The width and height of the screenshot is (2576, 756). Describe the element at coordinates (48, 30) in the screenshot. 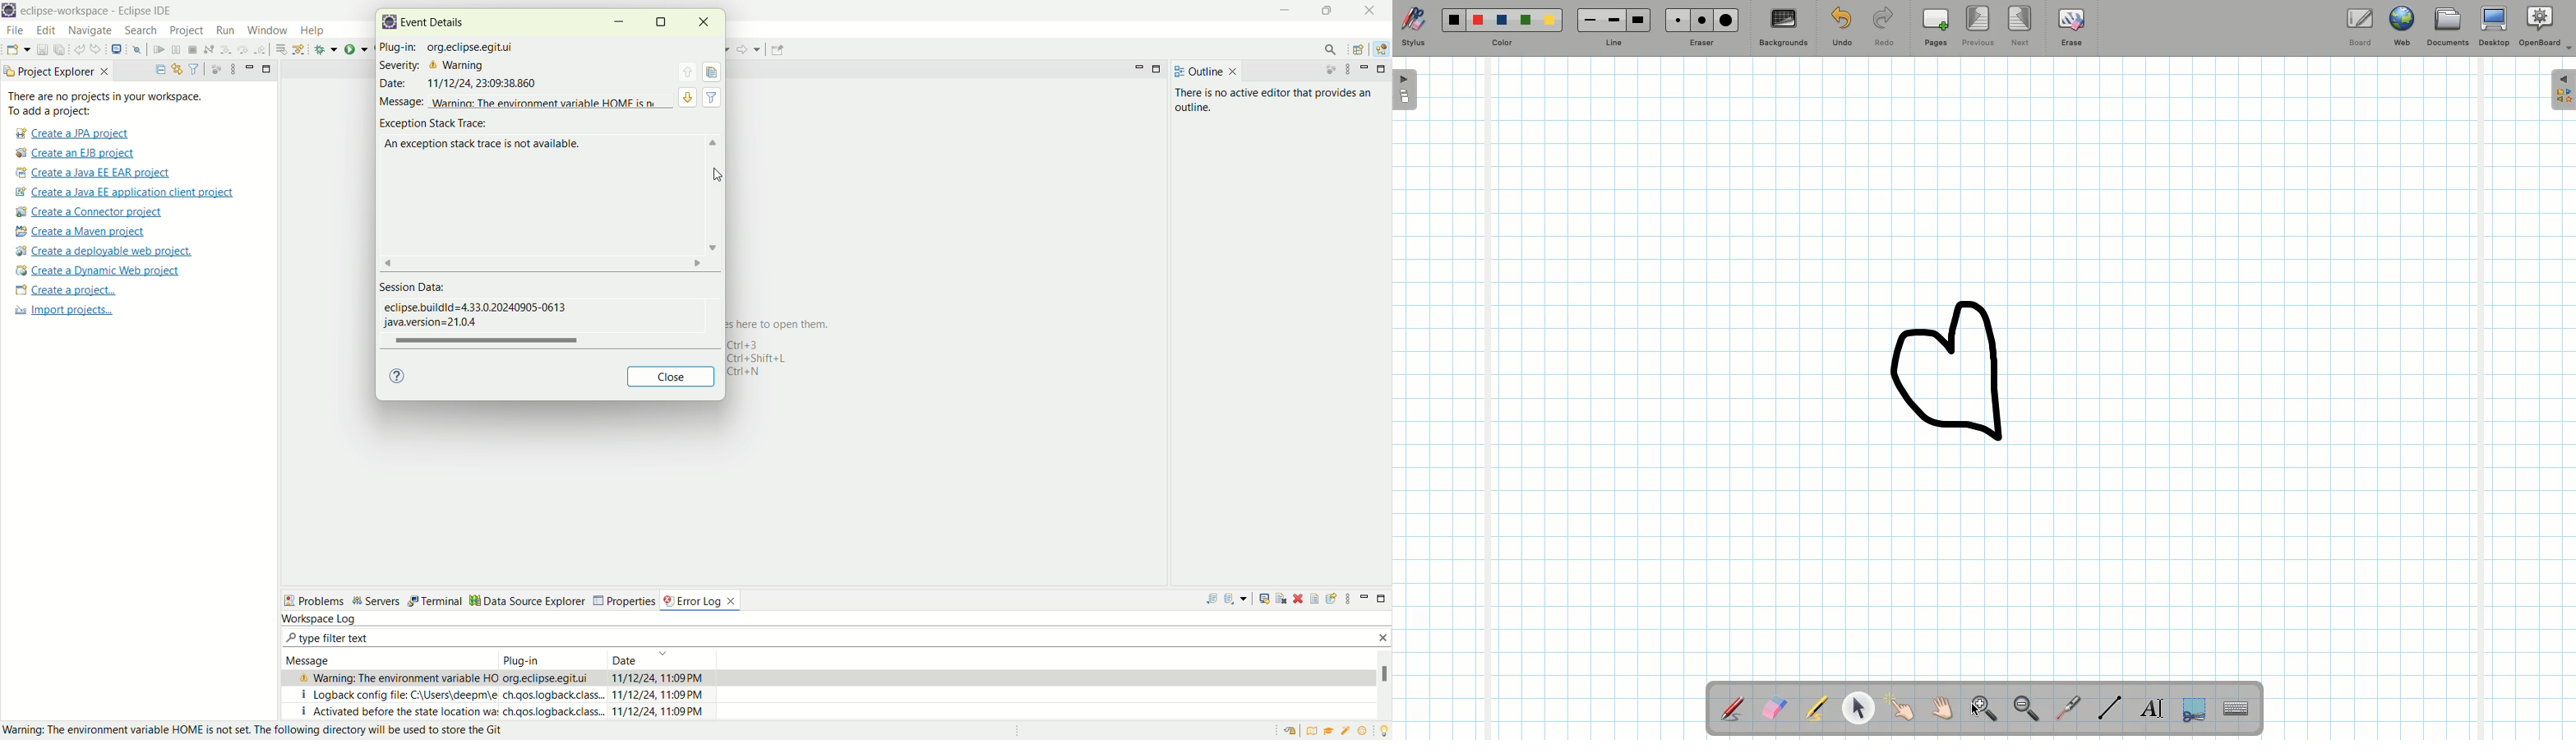

I see `edit` at that location.